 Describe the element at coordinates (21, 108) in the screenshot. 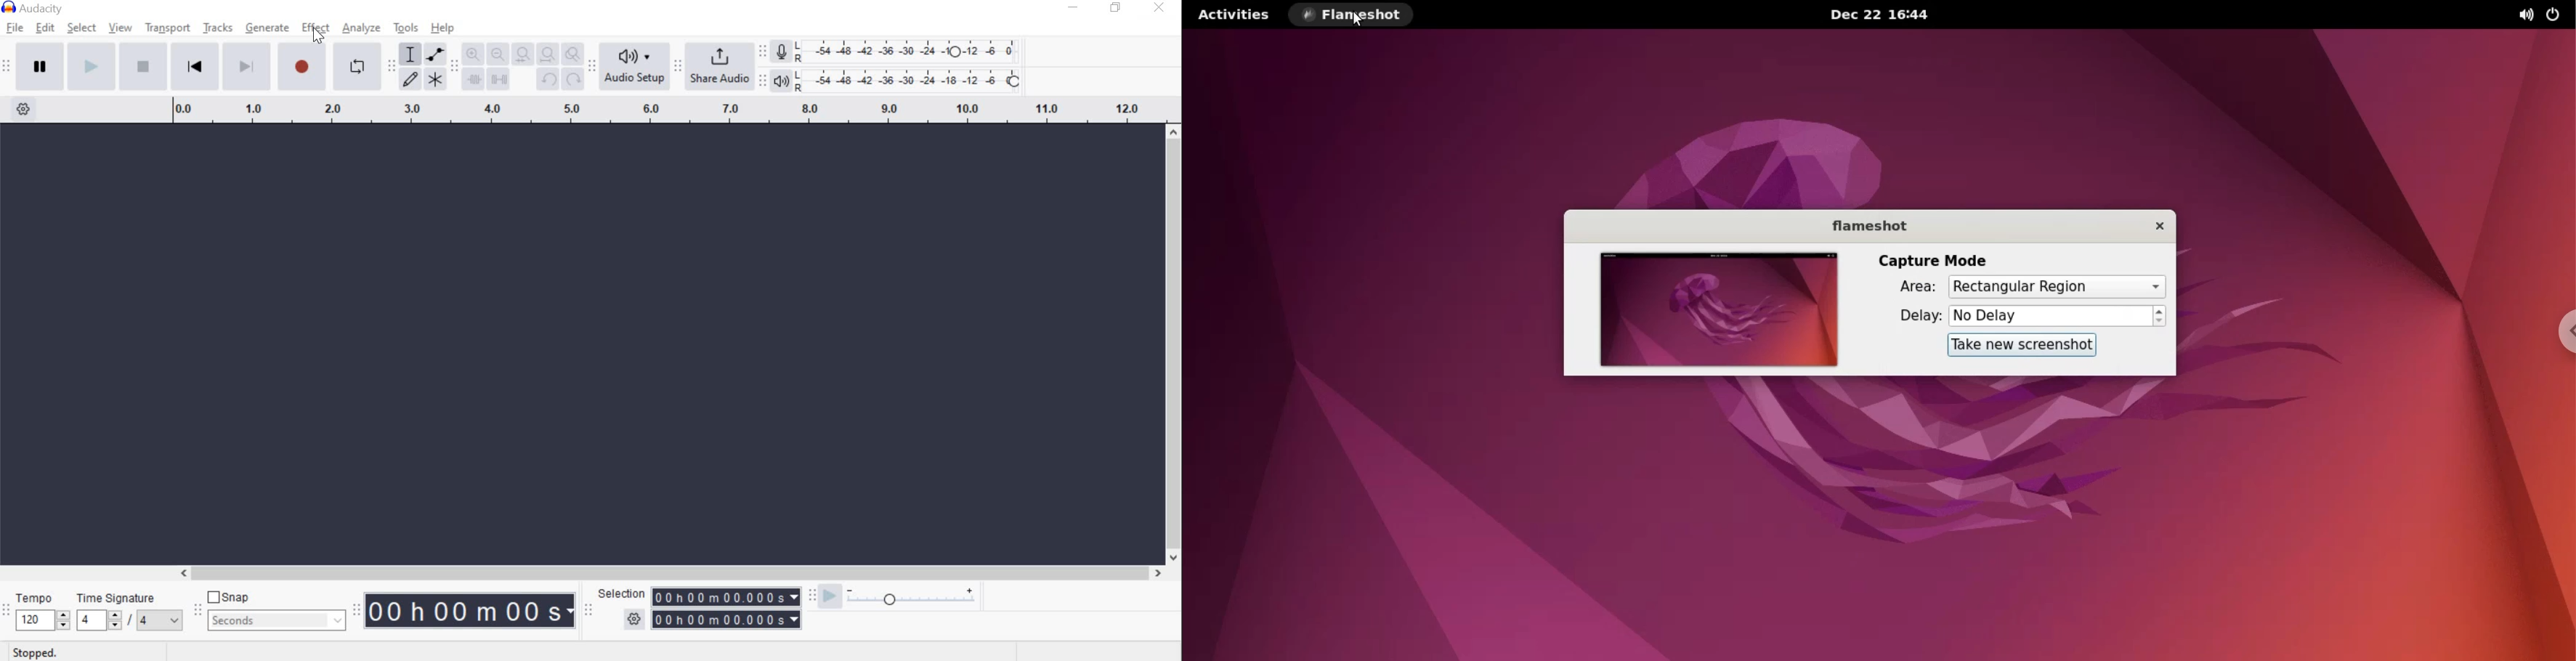

I see `Timeline Options` at that location.